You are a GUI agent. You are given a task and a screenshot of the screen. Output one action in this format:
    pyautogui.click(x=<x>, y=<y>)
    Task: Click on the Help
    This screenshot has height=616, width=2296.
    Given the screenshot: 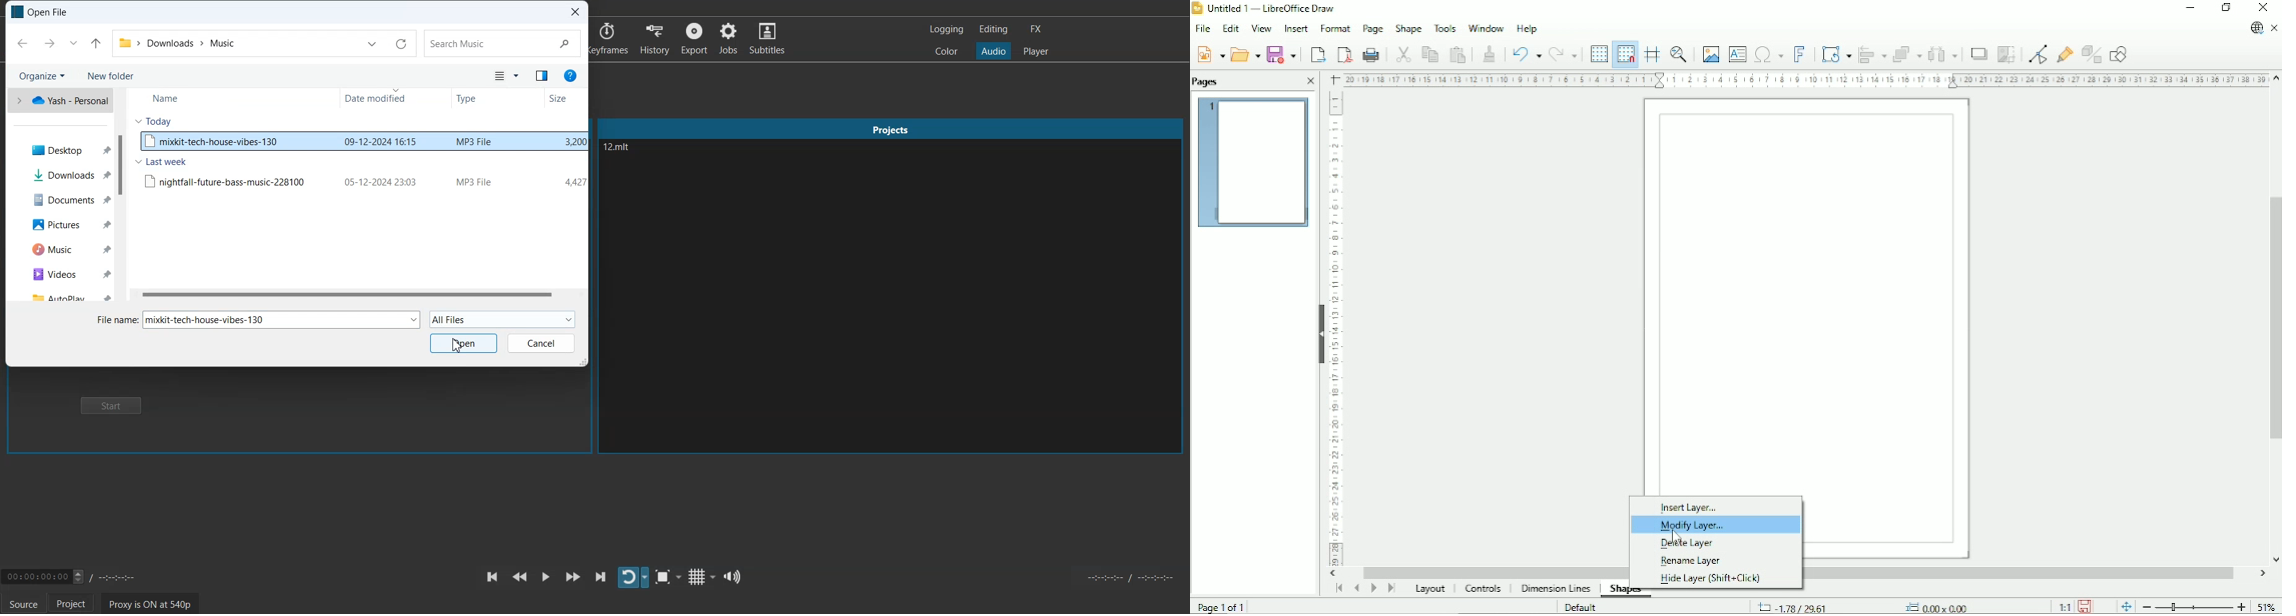 What is the action you would take?
    pyautogui.click(x=571, y=74)
    